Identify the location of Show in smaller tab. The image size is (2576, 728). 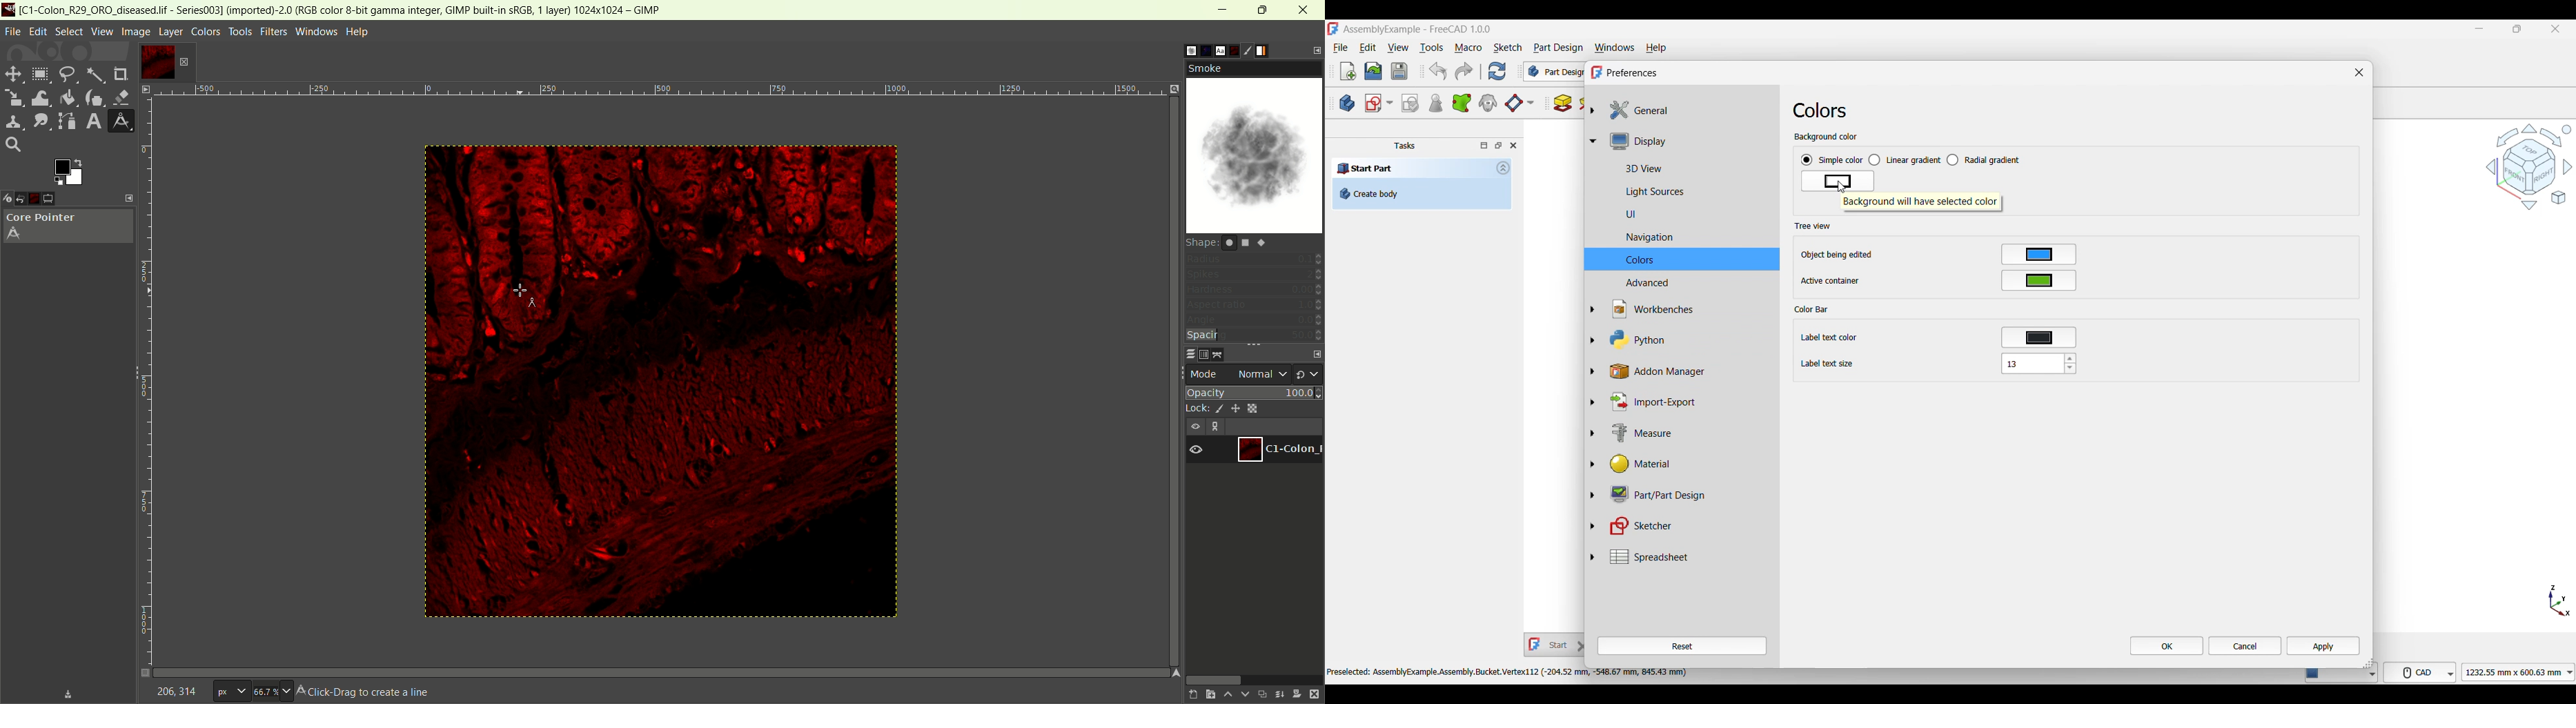
(2518, 29).